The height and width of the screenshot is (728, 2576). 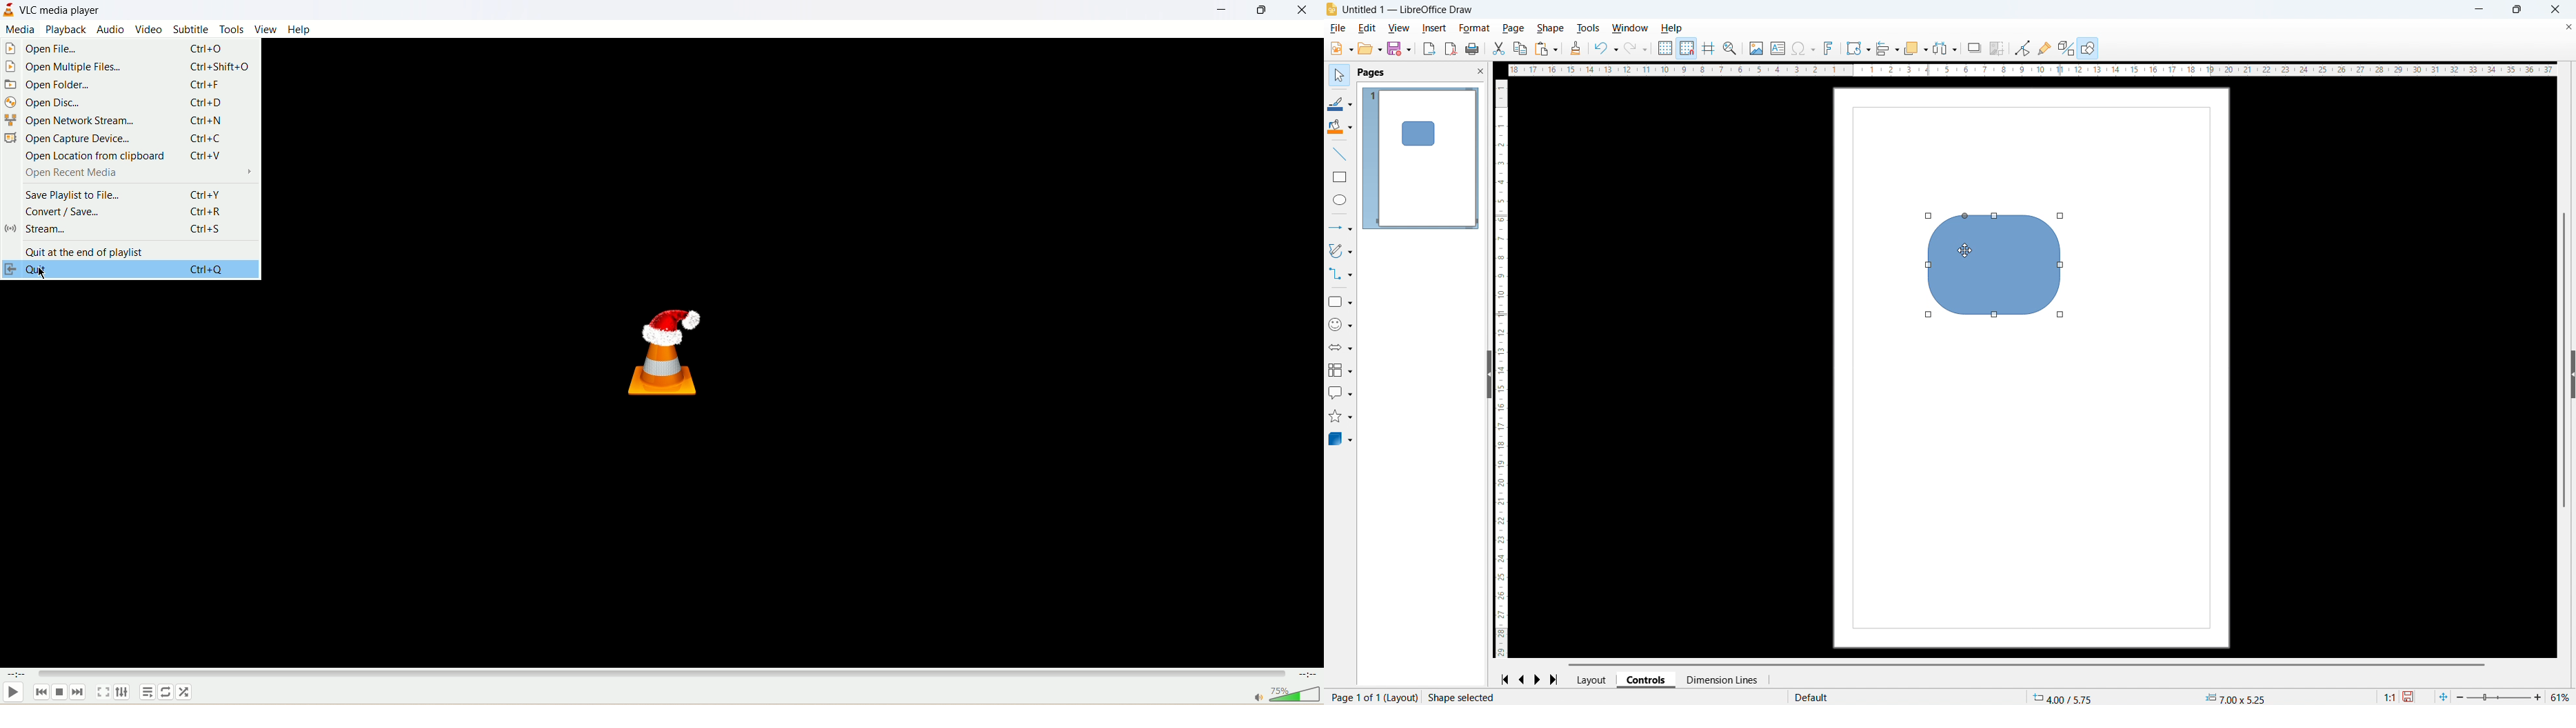 What do you see at coordinates (1539, 680) in the screenshot?
I see `Next page ` at bounding box center [1539, 680].